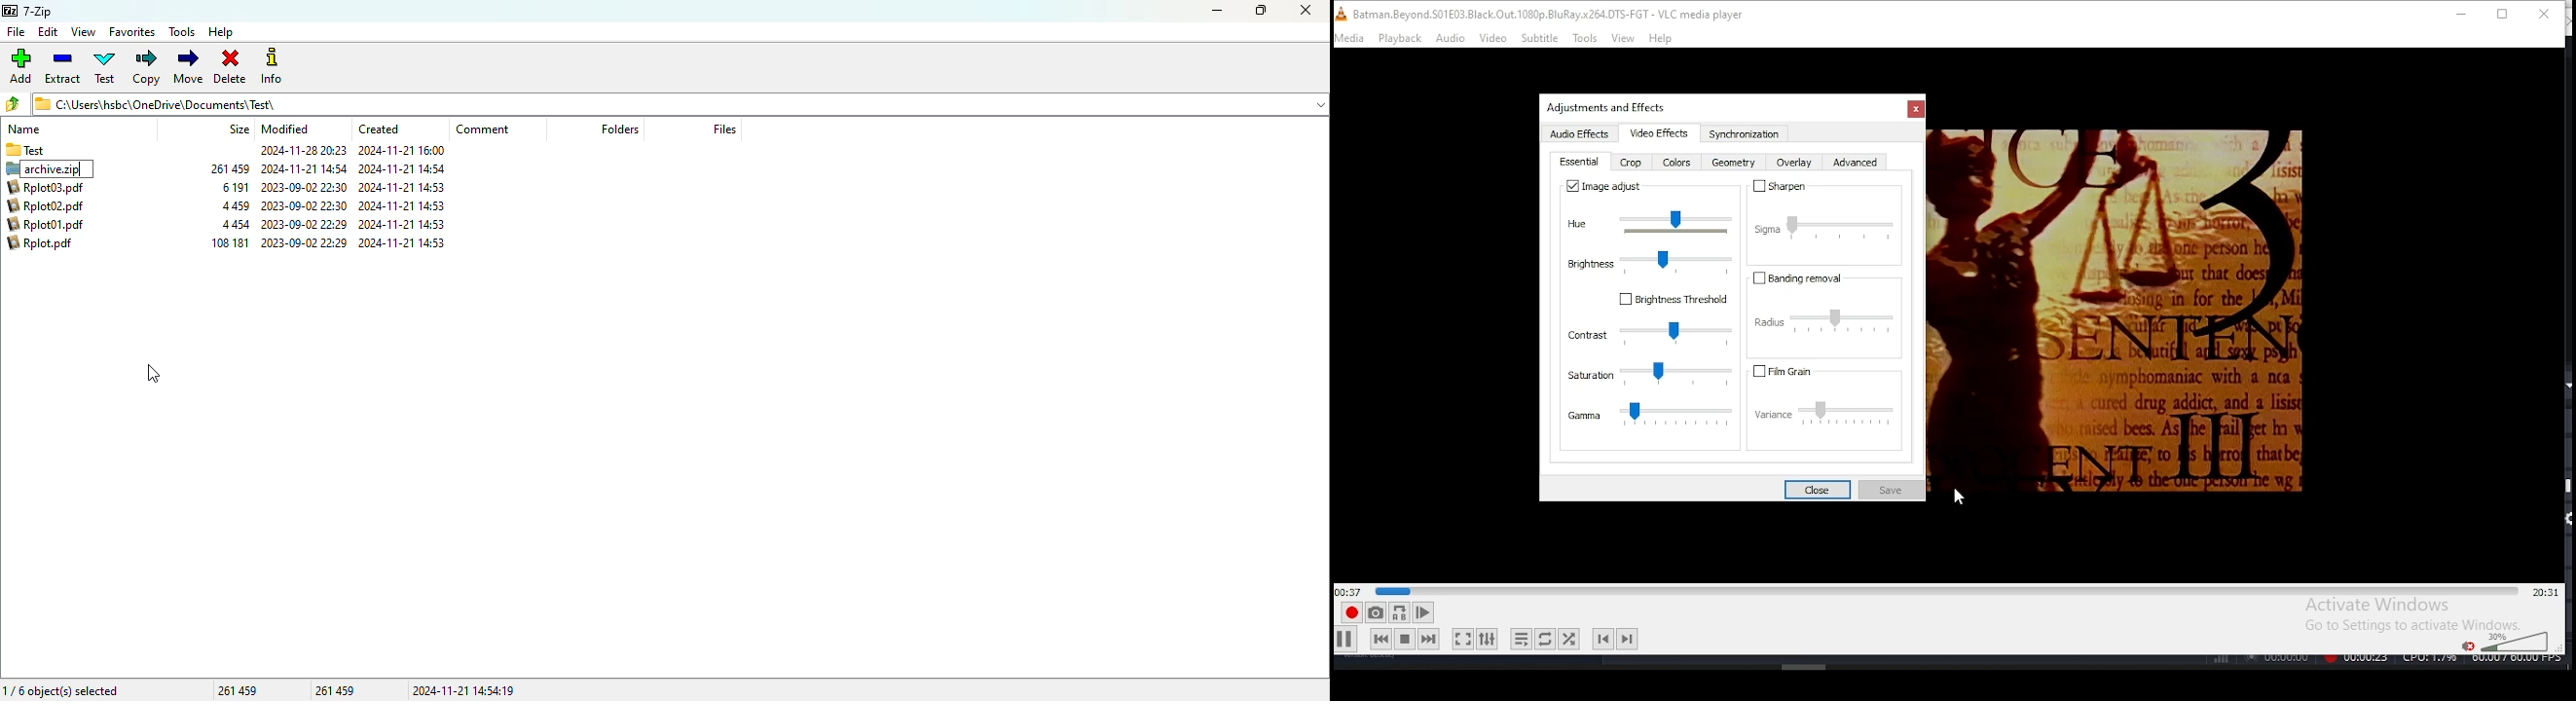 This screenshot has height=728, width=2576. I want to click on 2023-09-02 22:30, so click(304, 243).